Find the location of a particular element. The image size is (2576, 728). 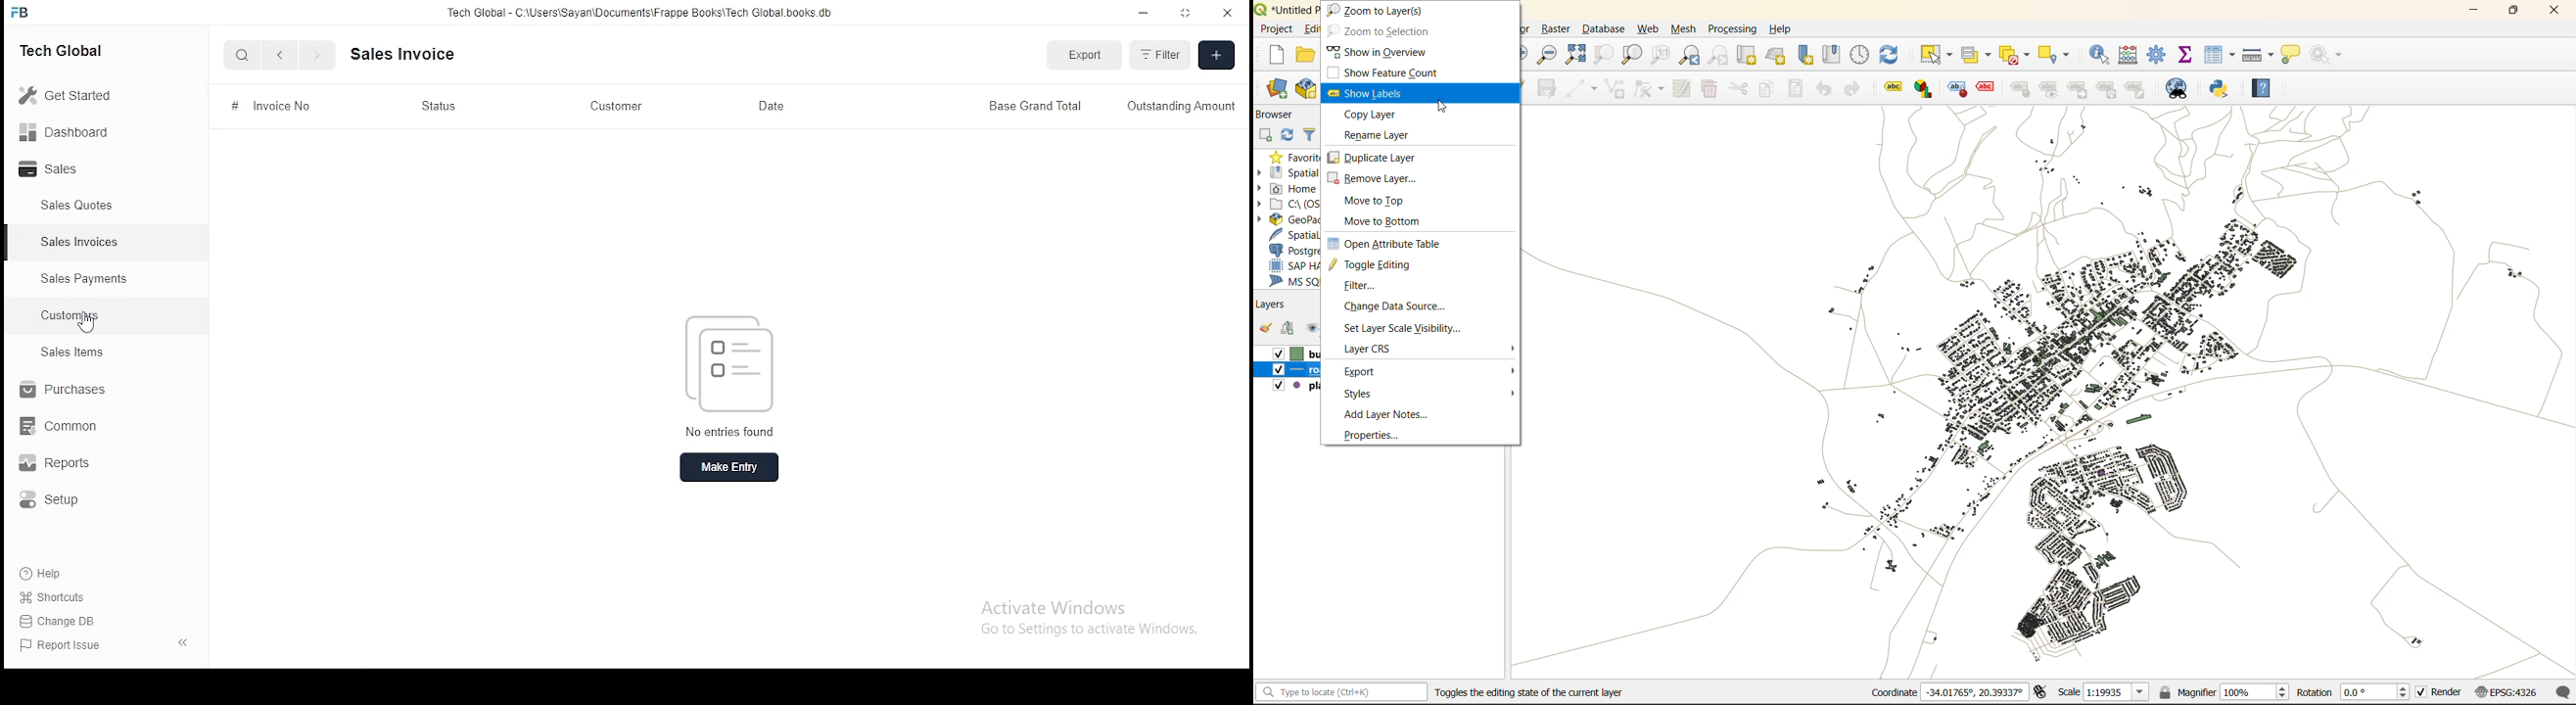

close pane is located at coordinates (185, 642).